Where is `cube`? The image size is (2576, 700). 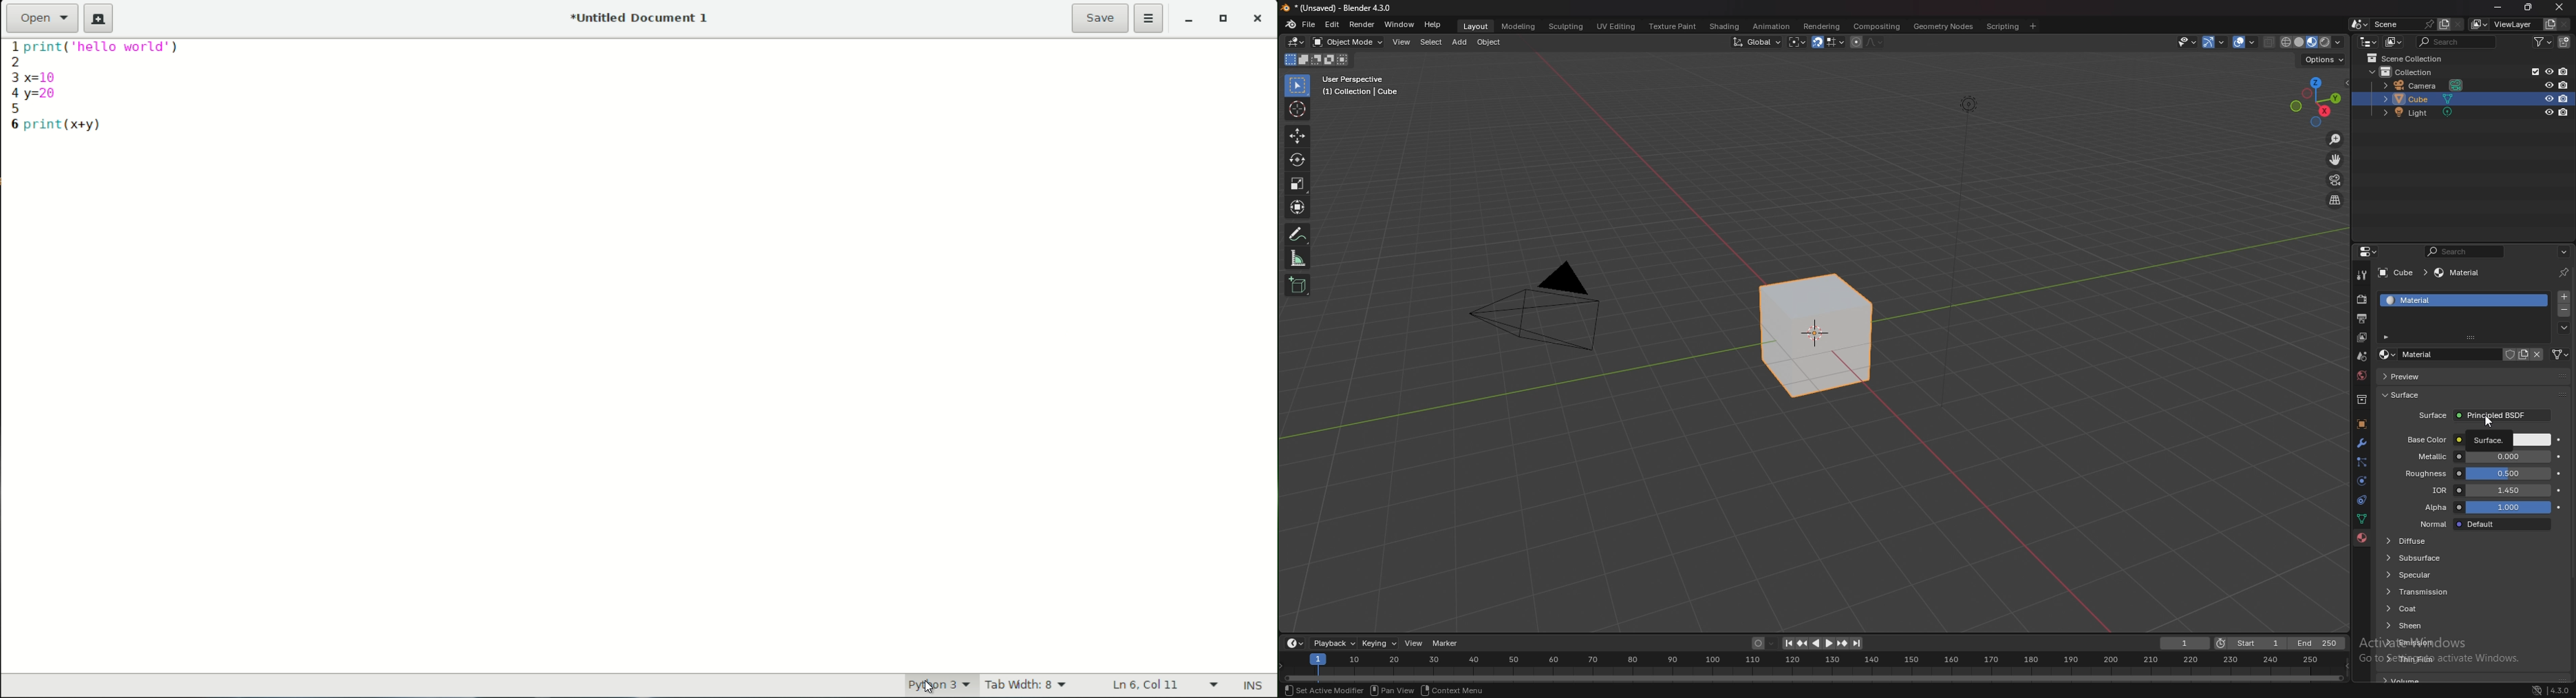 cube is located at coordinates (2447, 99).